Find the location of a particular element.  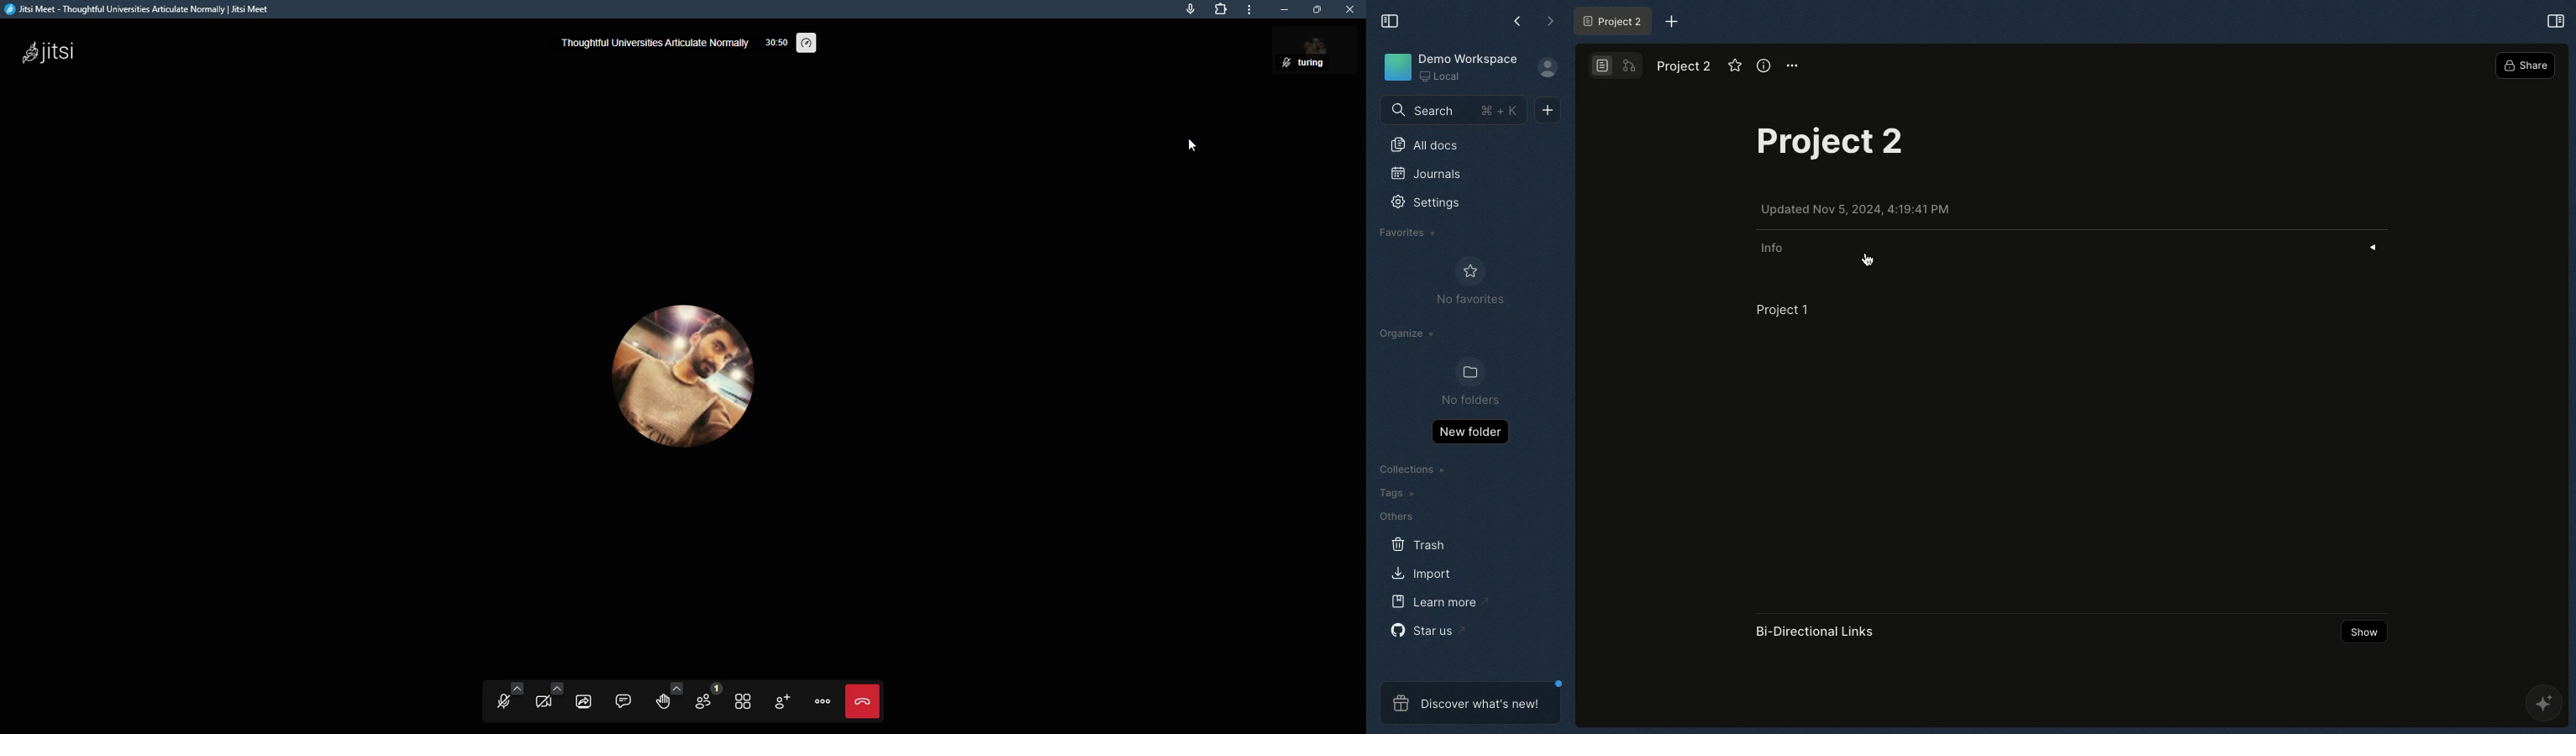

Jitsi Meet - Thoughtful Universities Articulate Normally | Jitsi Meet is located at coordinates (157, 11).